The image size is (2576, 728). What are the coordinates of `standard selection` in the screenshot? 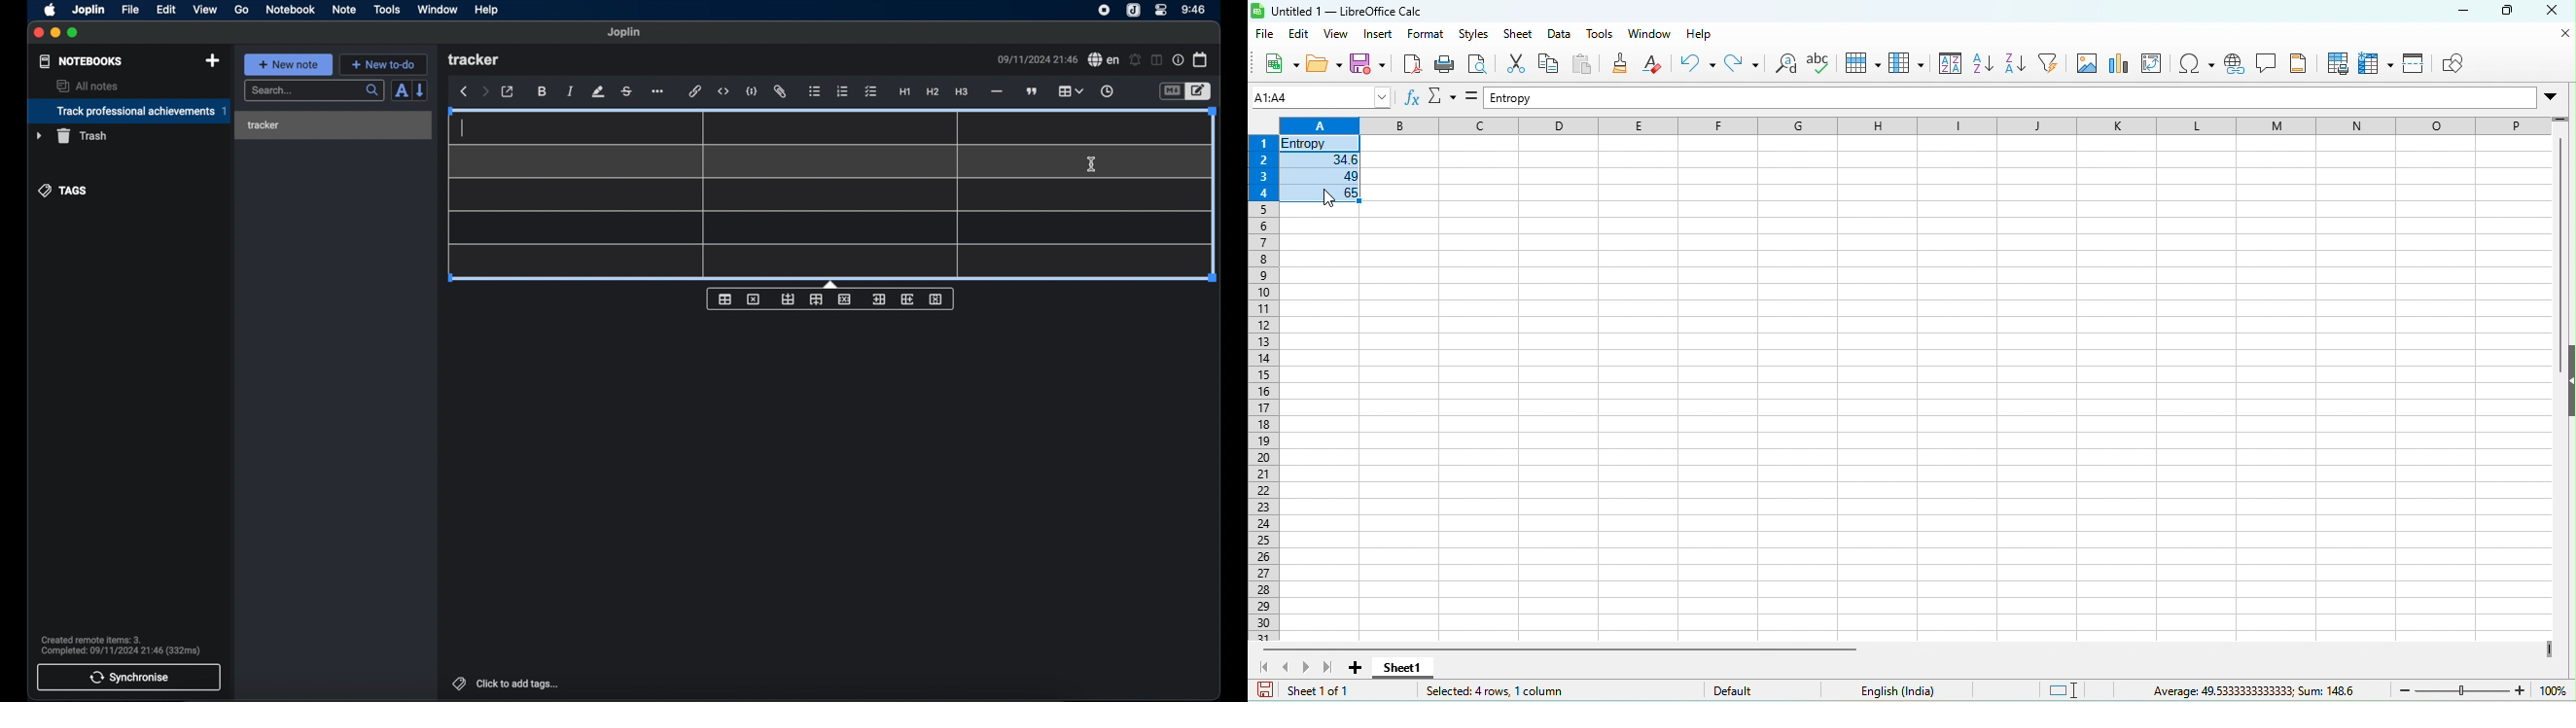 It's located at (2031, 690).